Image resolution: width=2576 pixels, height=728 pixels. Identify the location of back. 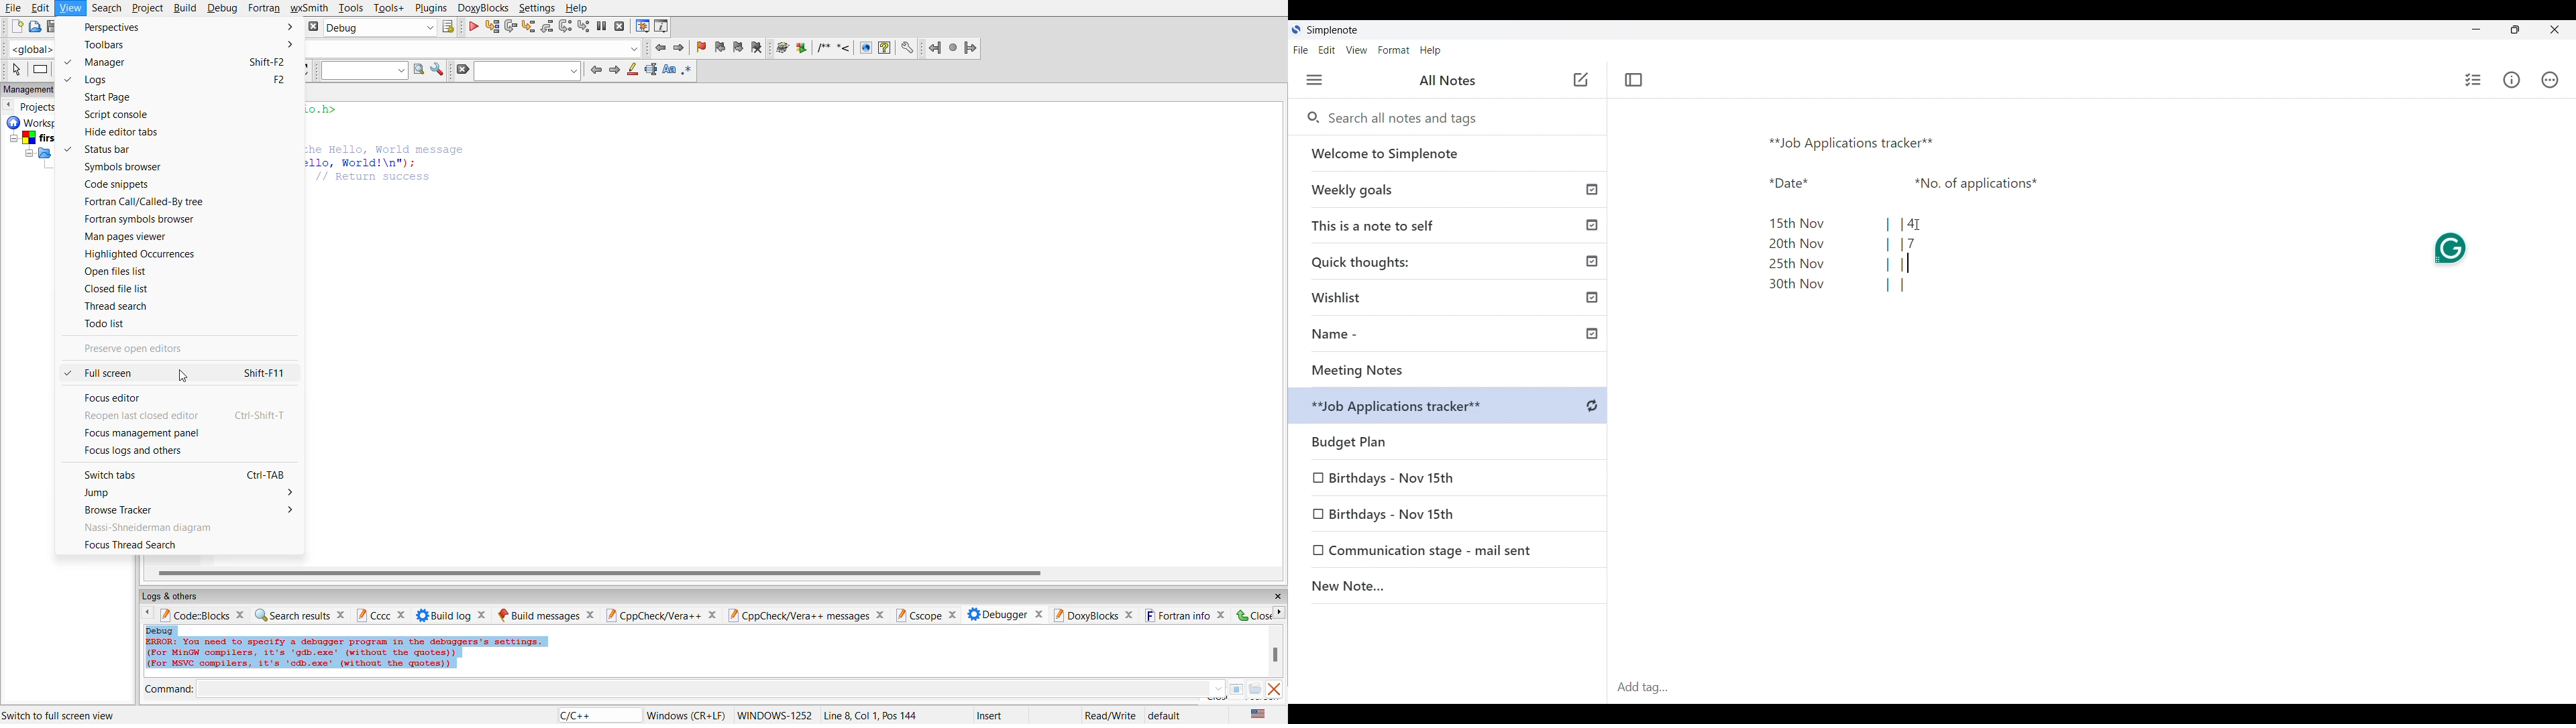
(151, 614).